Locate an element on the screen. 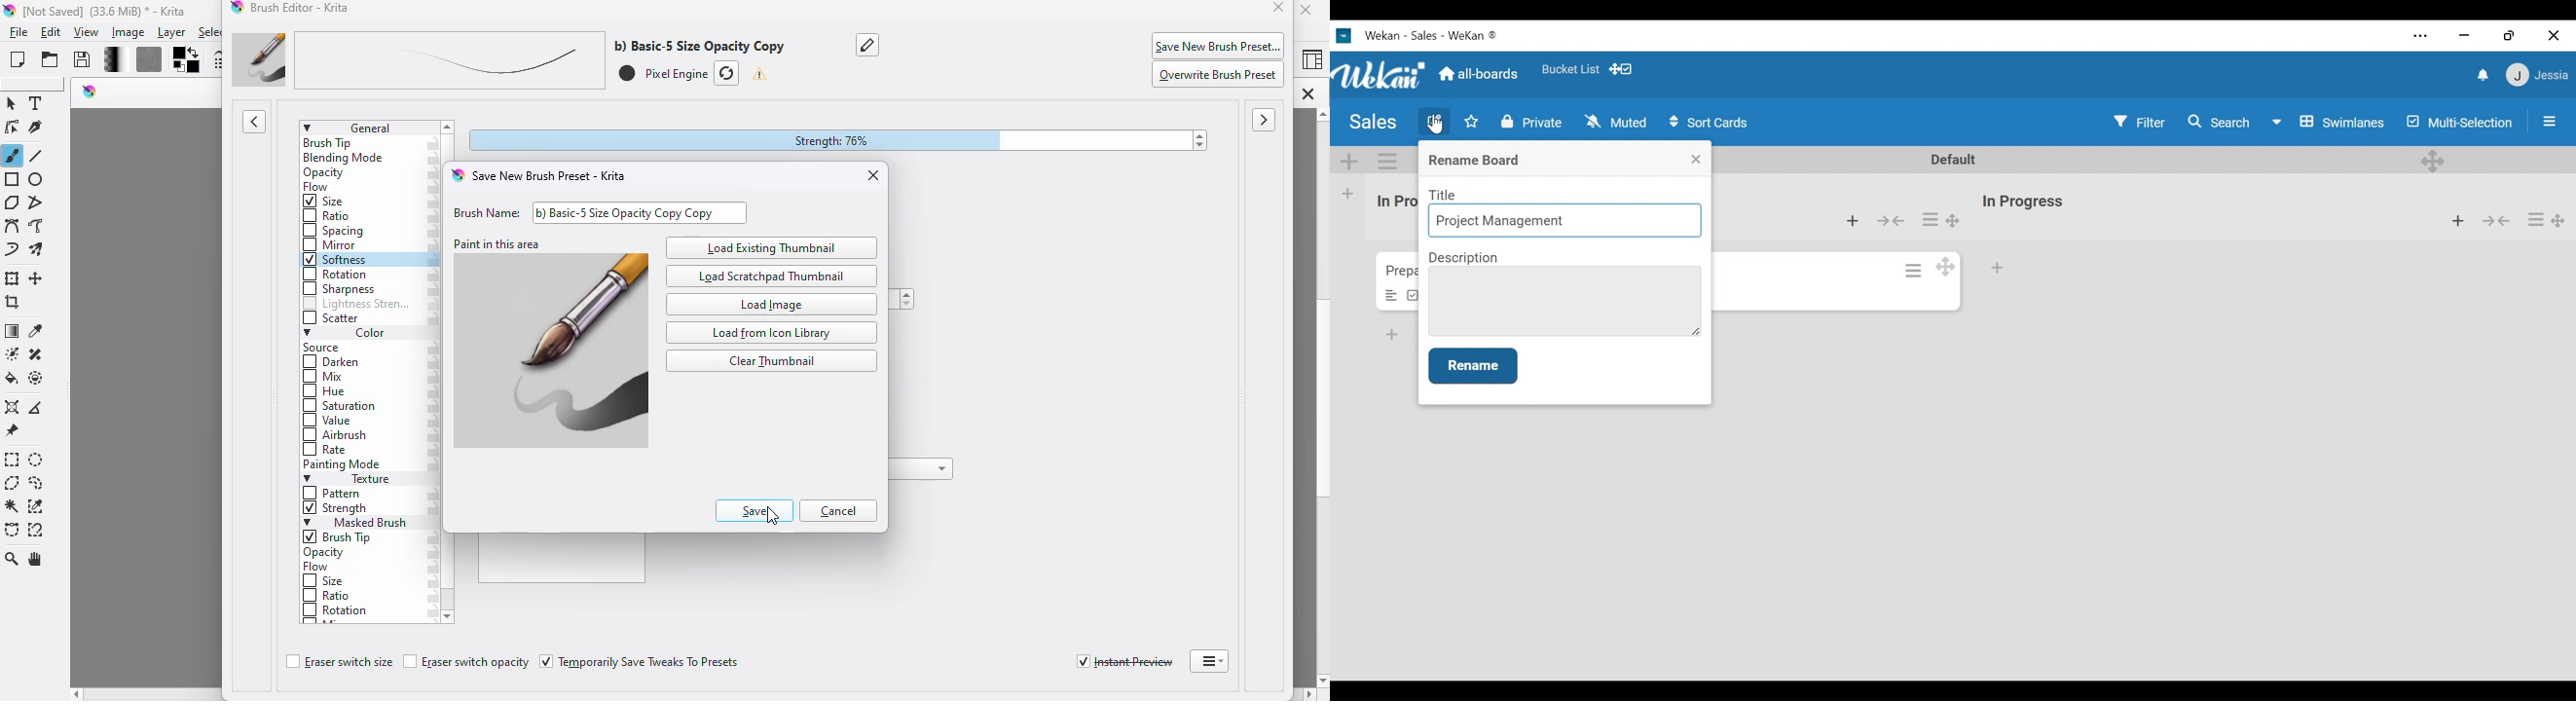 Image resolution: width=2576 pixels, height=728 pixels. spacing is located at coordinates (335, 231).